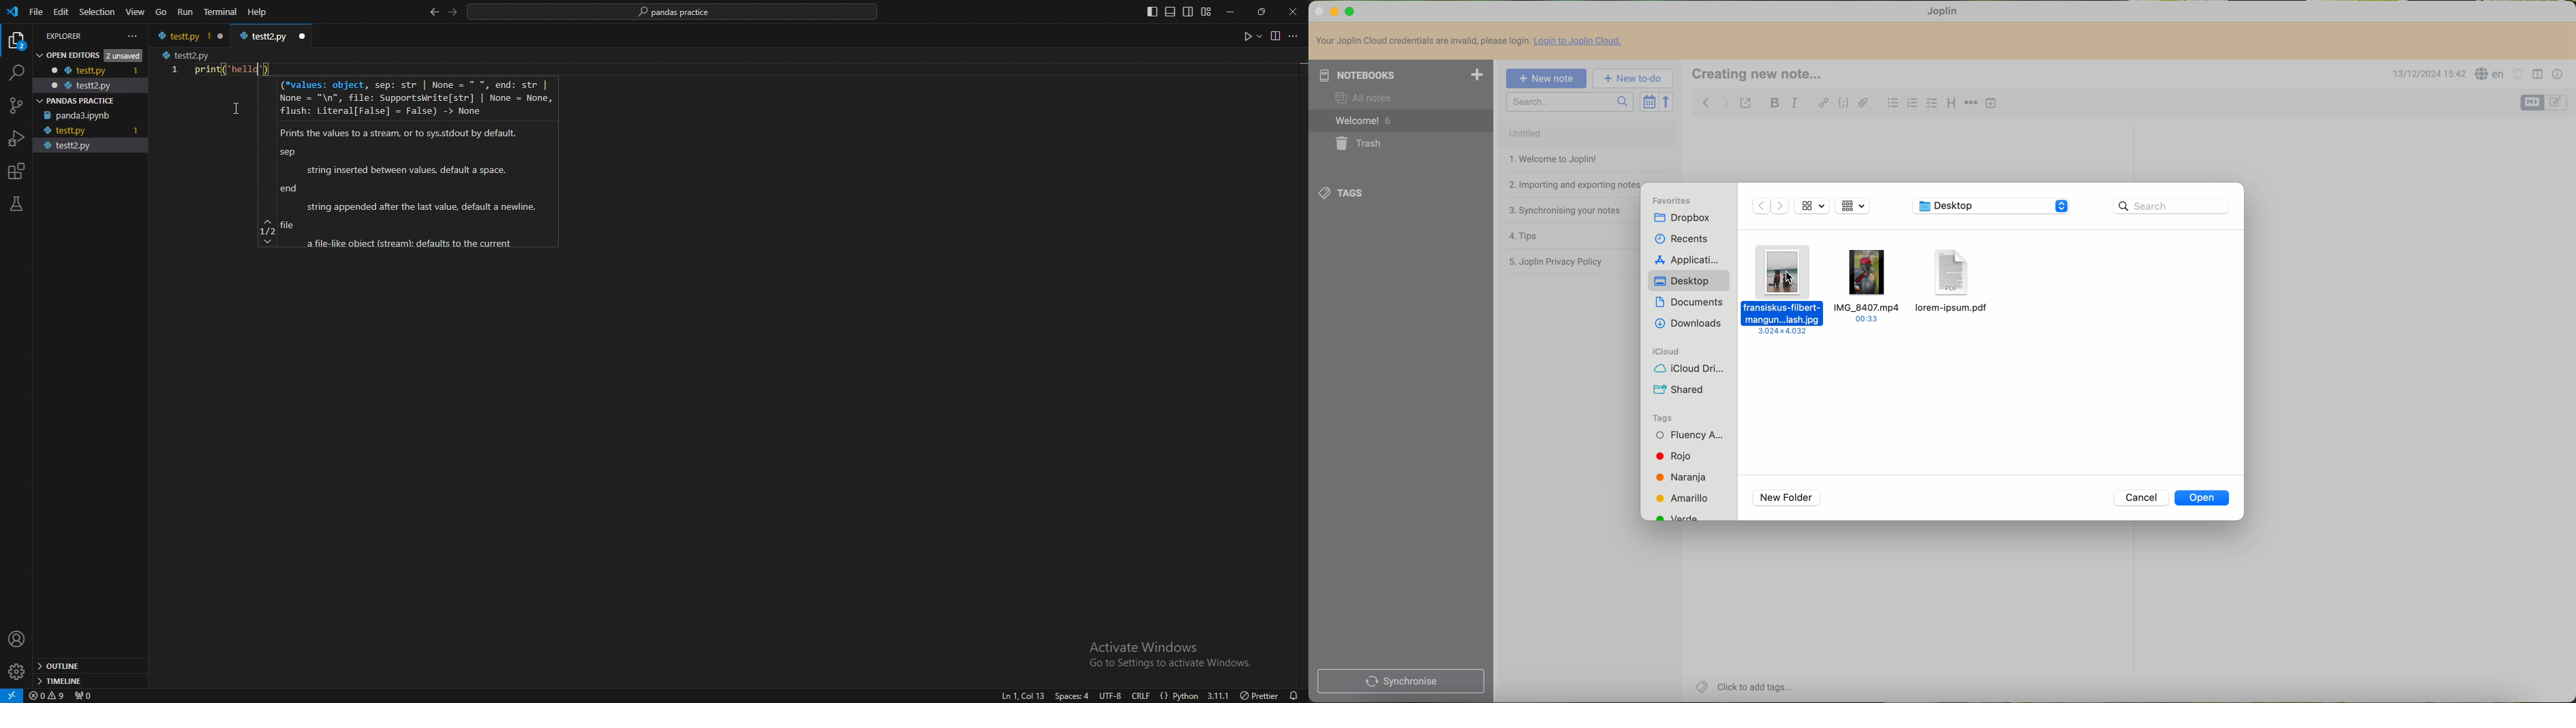  What do you see at coordinates (1351, 12) in the screenshot?
I see `maximize Calibre` at bounding box center [1351, 12].